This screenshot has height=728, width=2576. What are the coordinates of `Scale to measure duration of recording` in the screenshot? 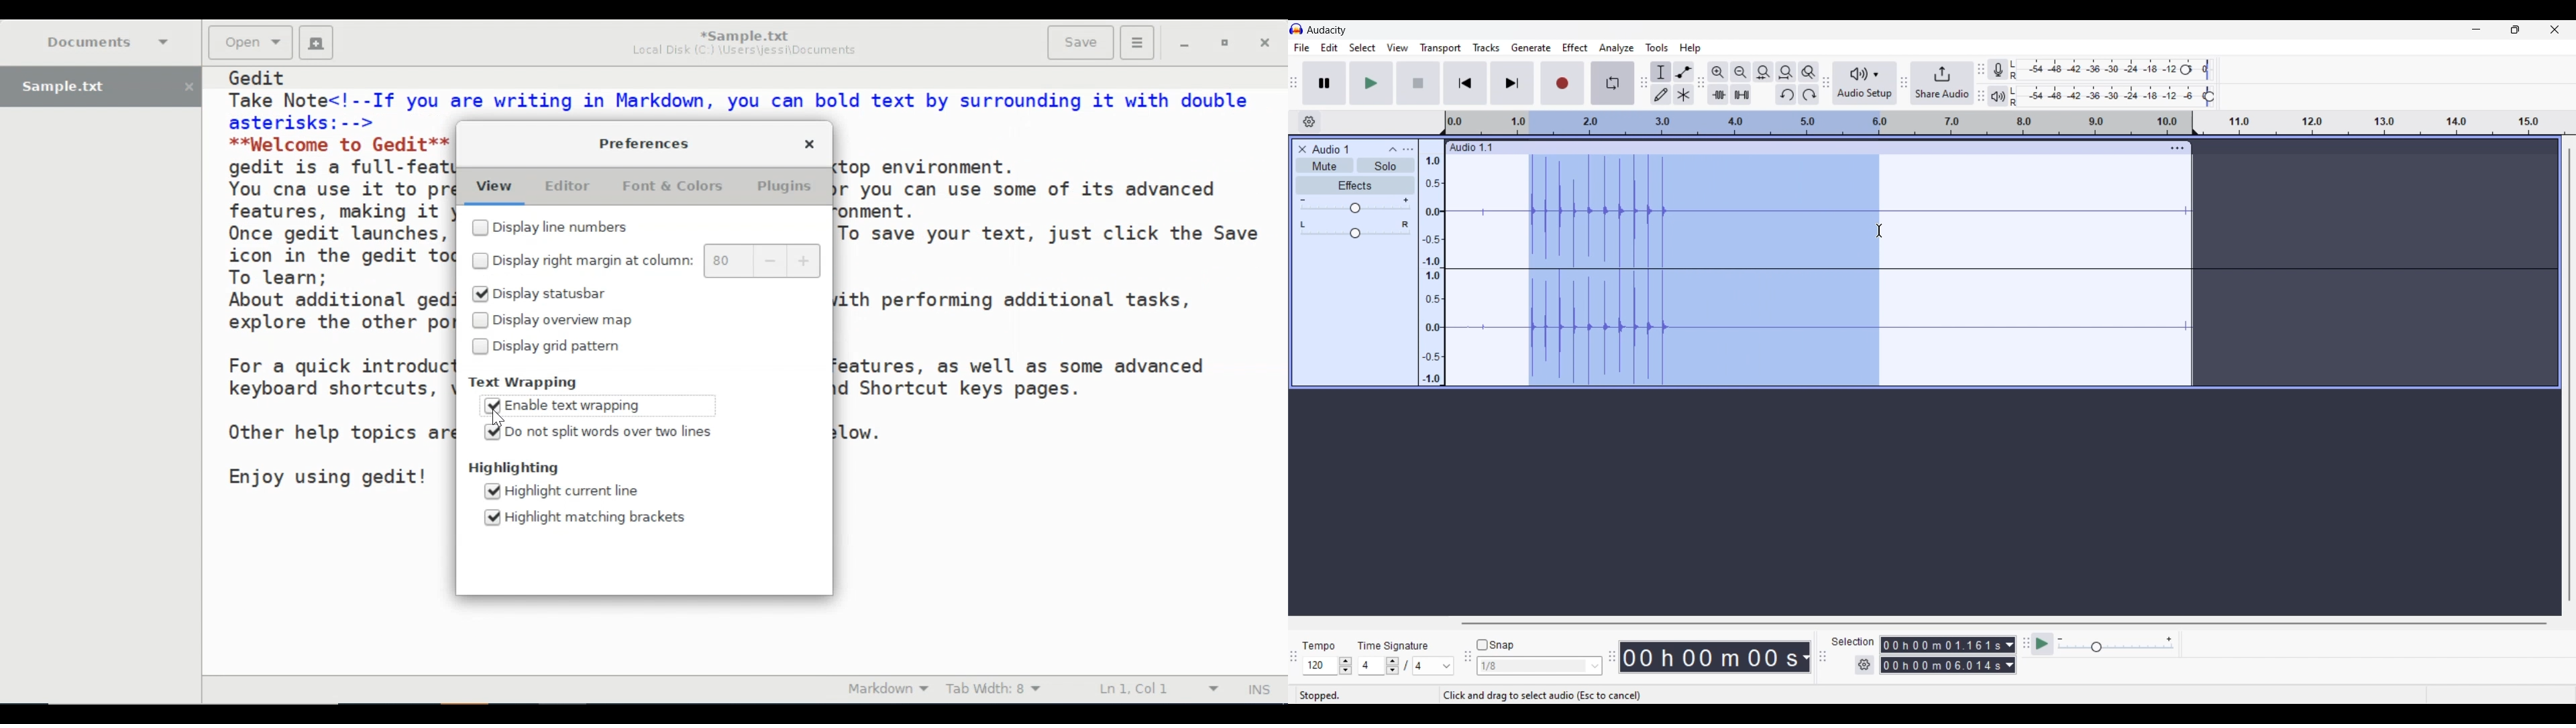 It's located at (2390, 123).